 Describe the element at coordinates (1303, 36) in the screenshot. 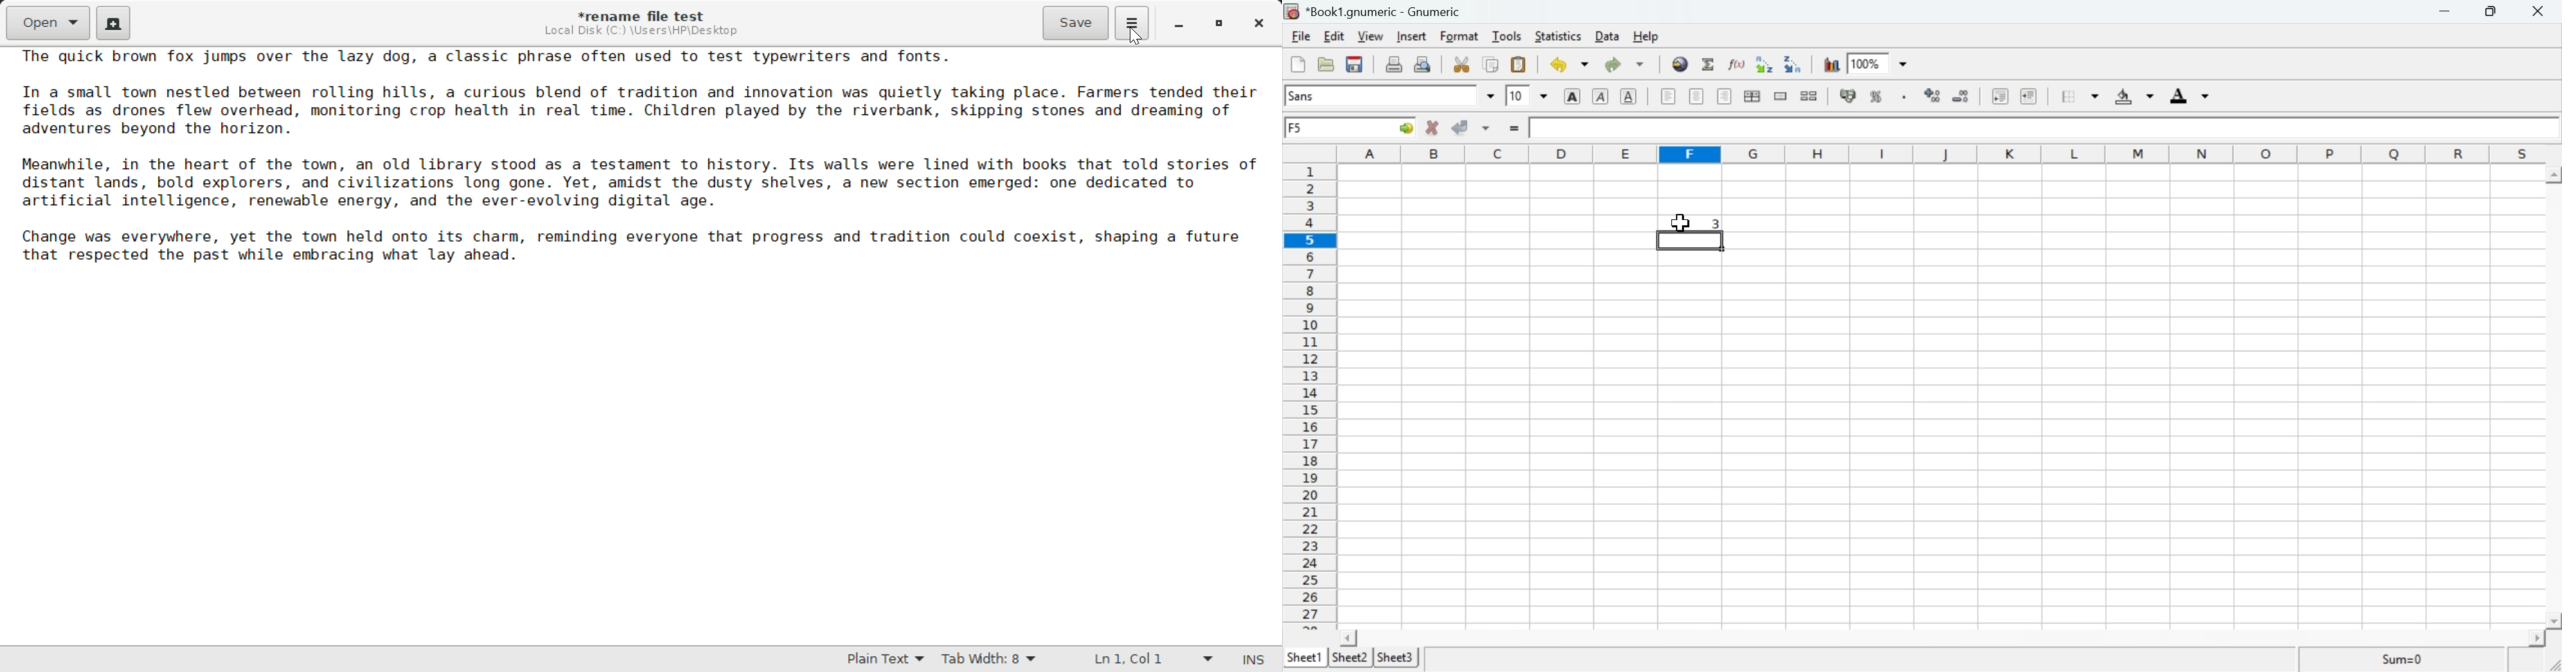

I see `File` at that location.